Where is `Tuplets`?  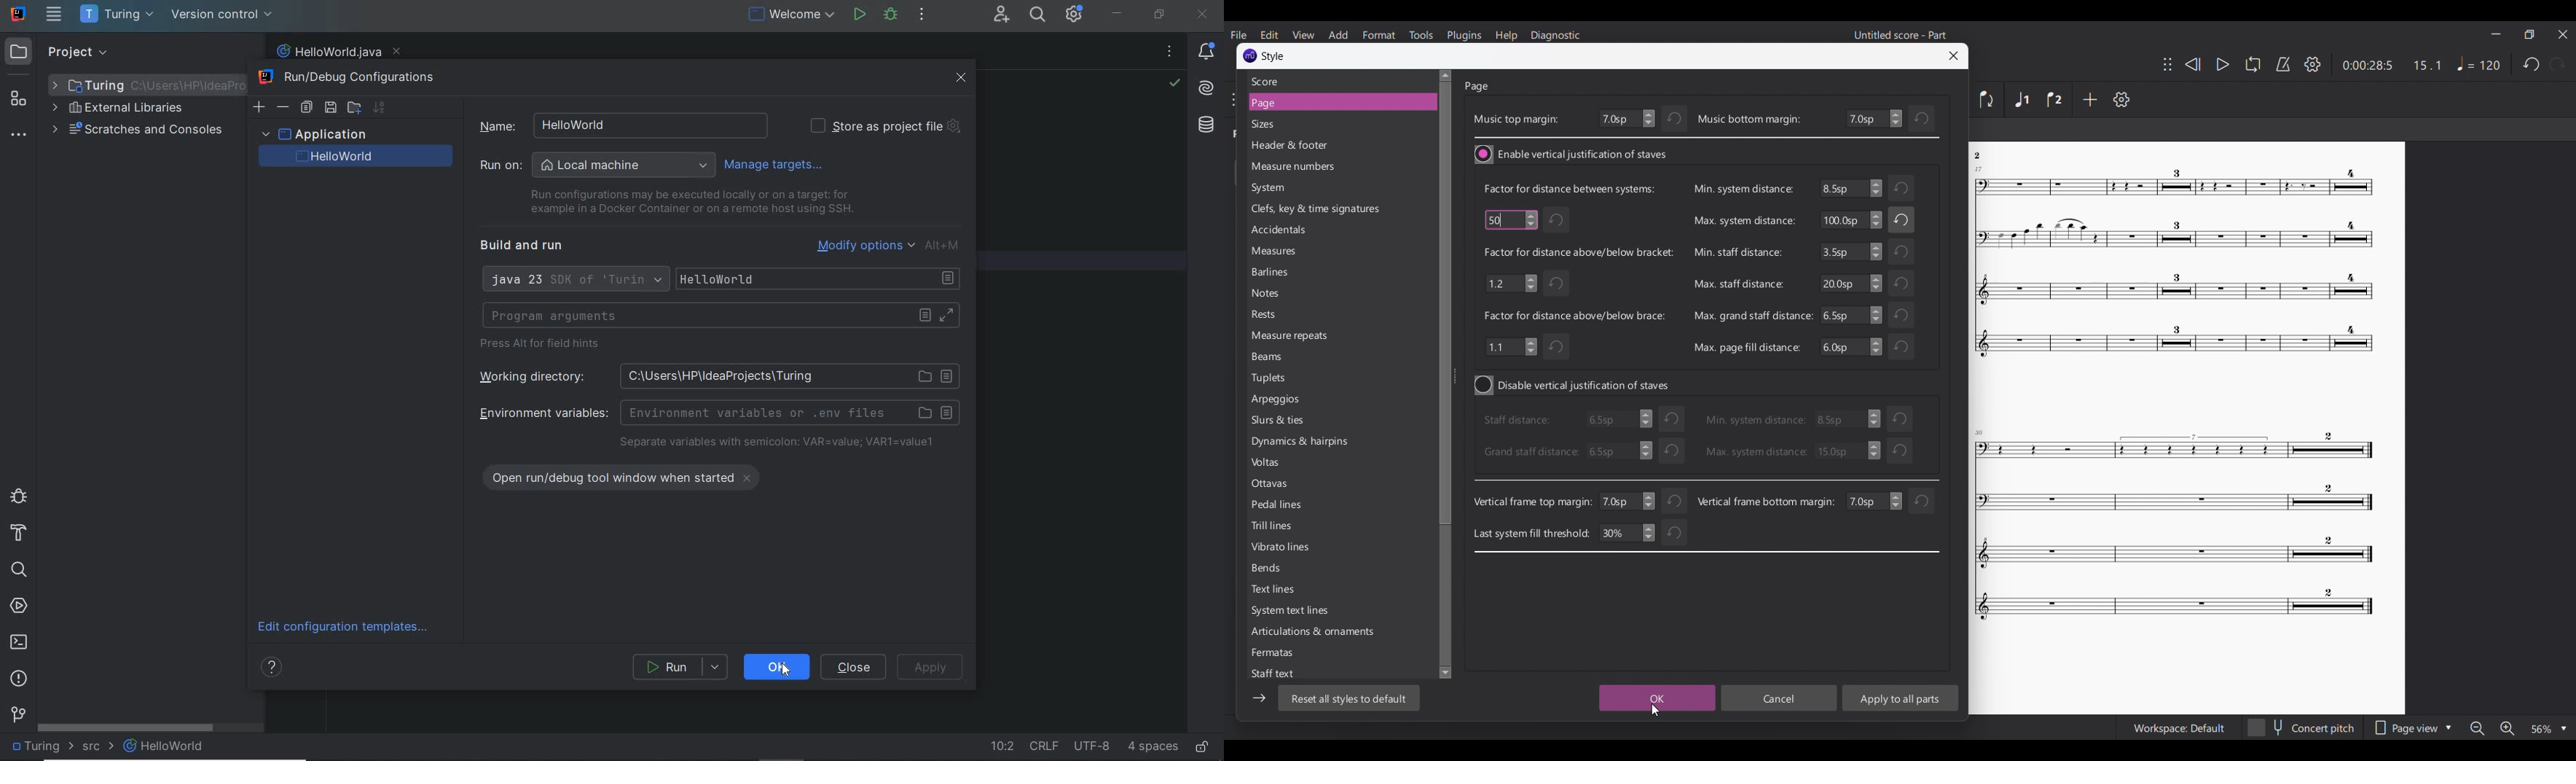
Tuplets is located at coordinates (1289, 378).